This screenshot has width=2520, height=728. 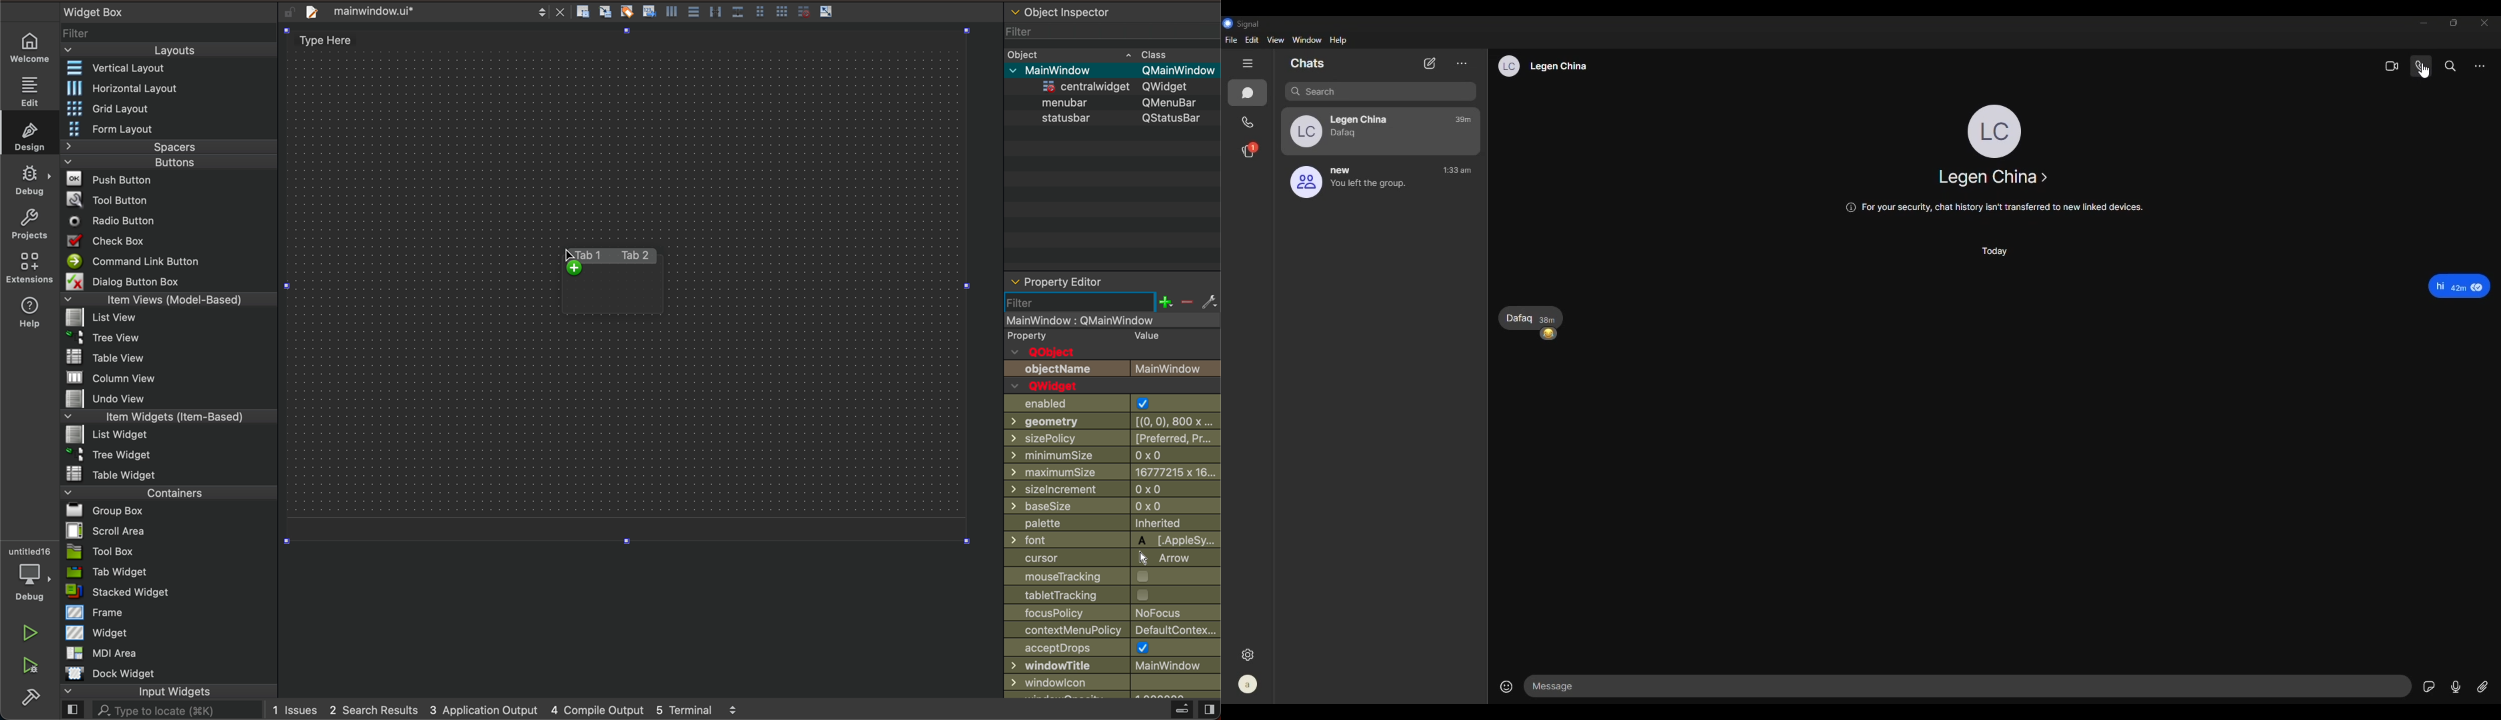 I want to click on Layouts, so click(x=169, y=50).